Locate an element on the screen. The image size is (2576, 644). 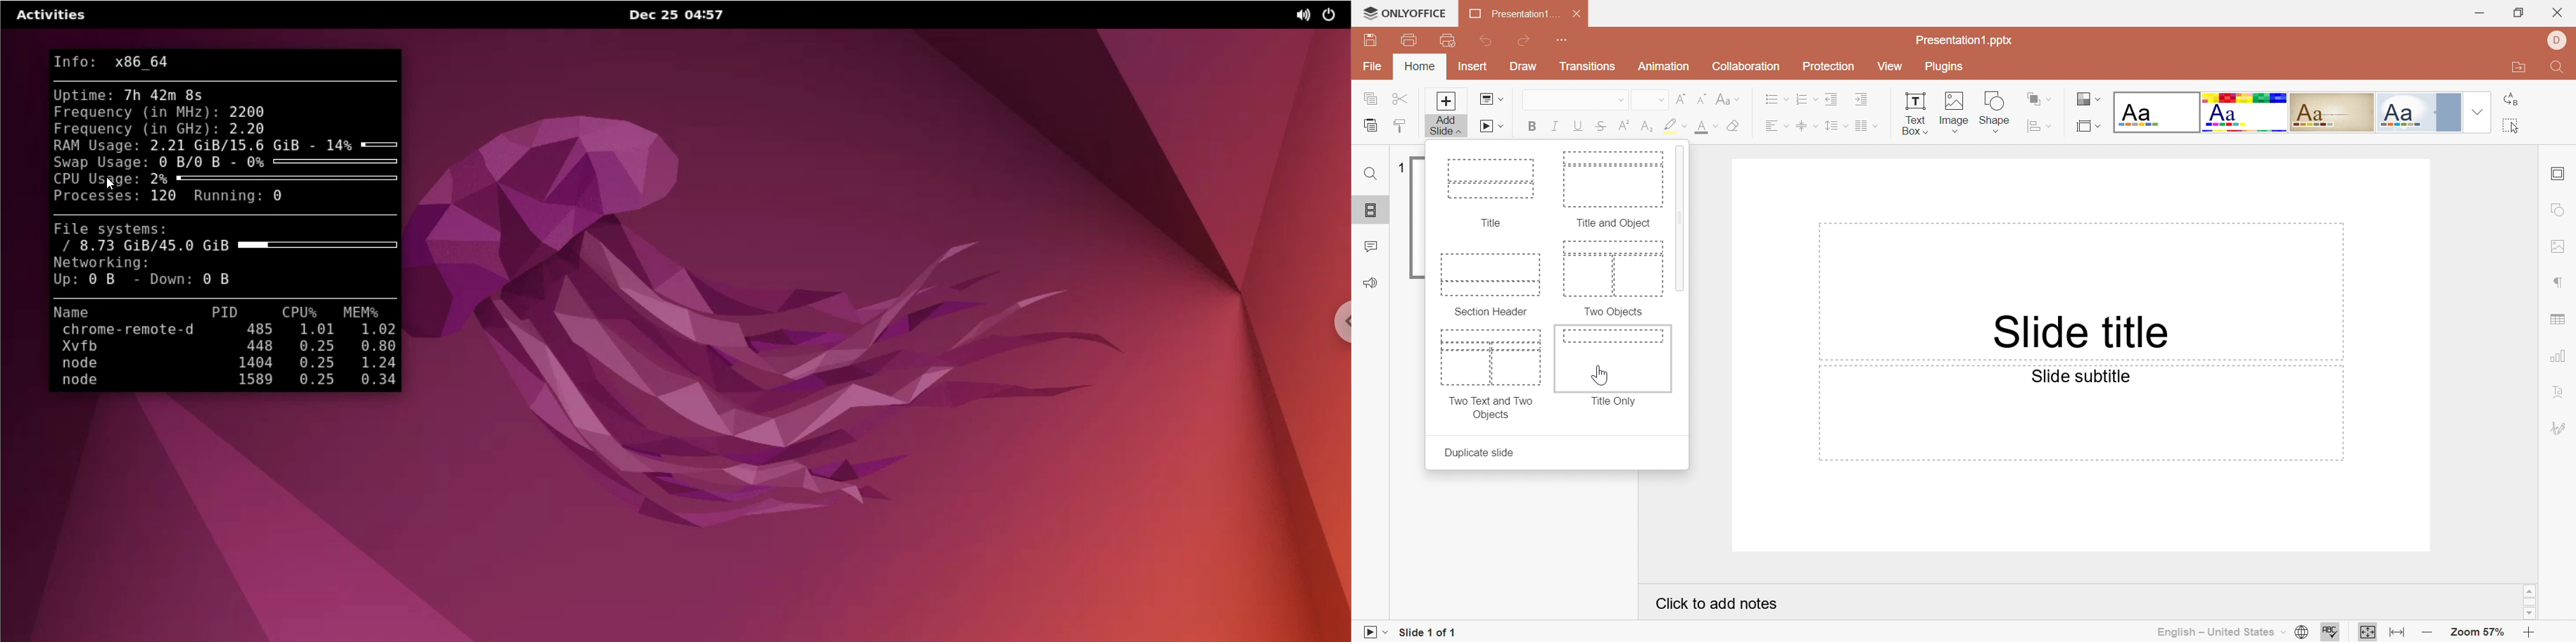
Zoom out is located at coordinates (2427, 633).